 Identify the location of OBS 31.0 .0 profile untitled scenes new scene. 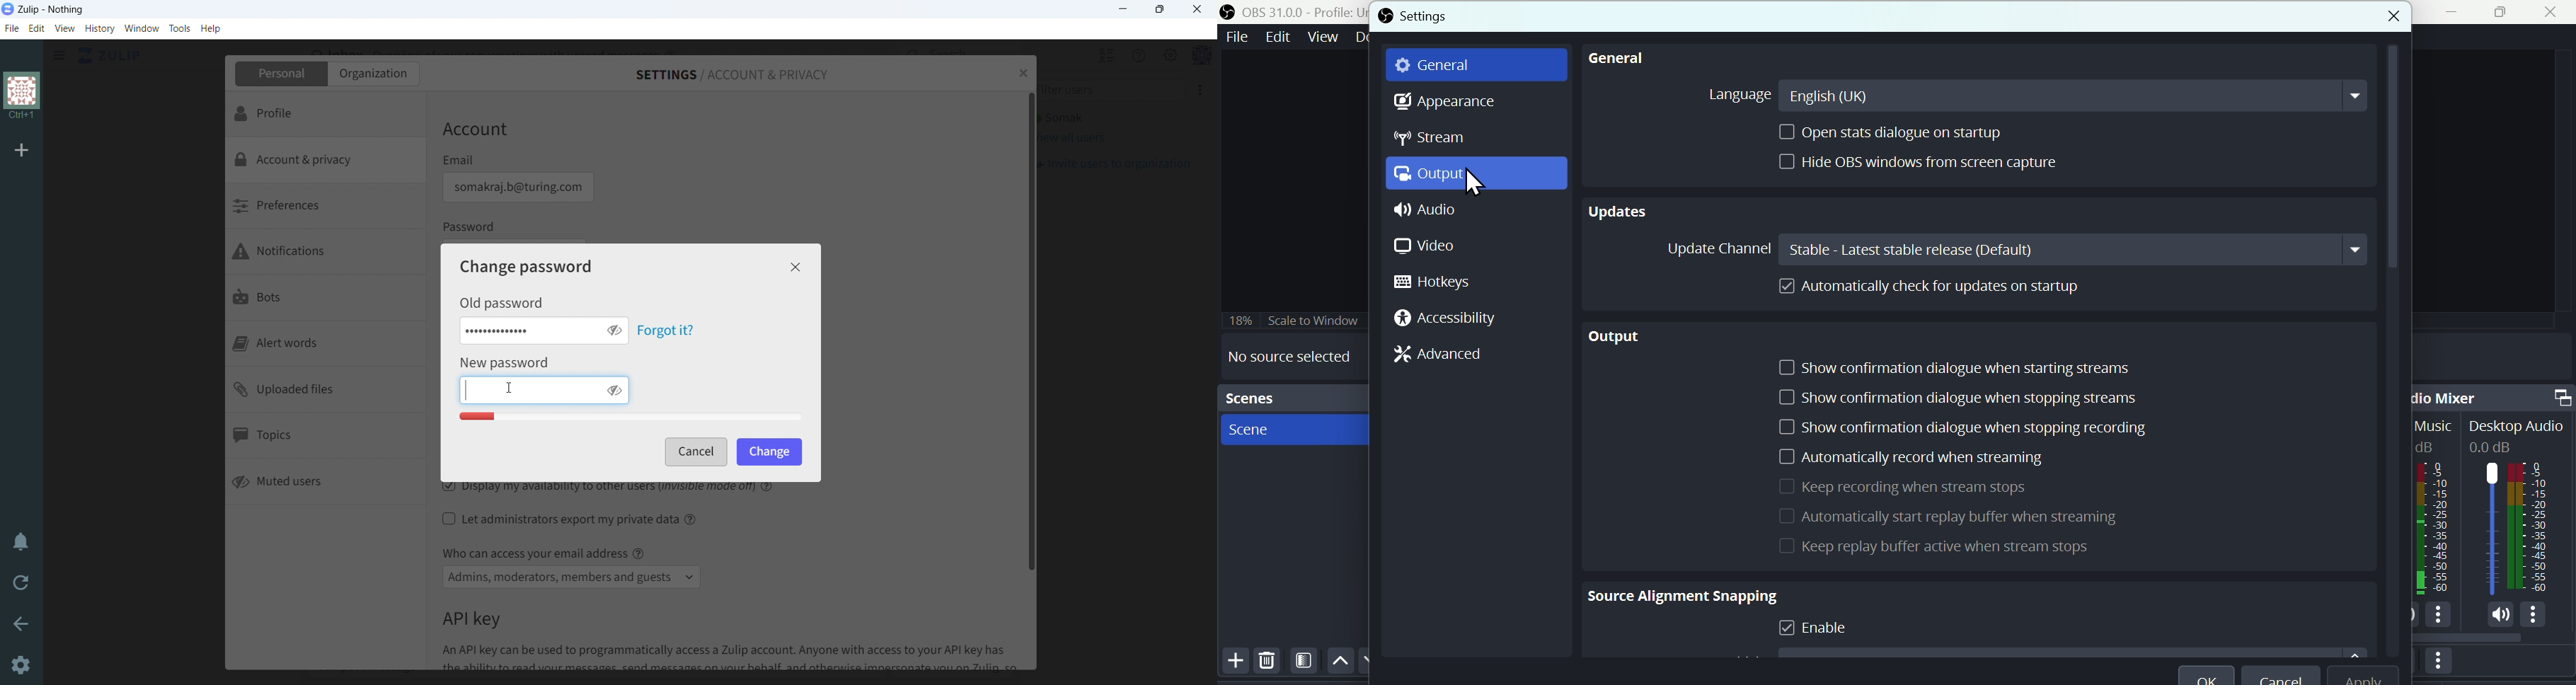
(1290, 12).